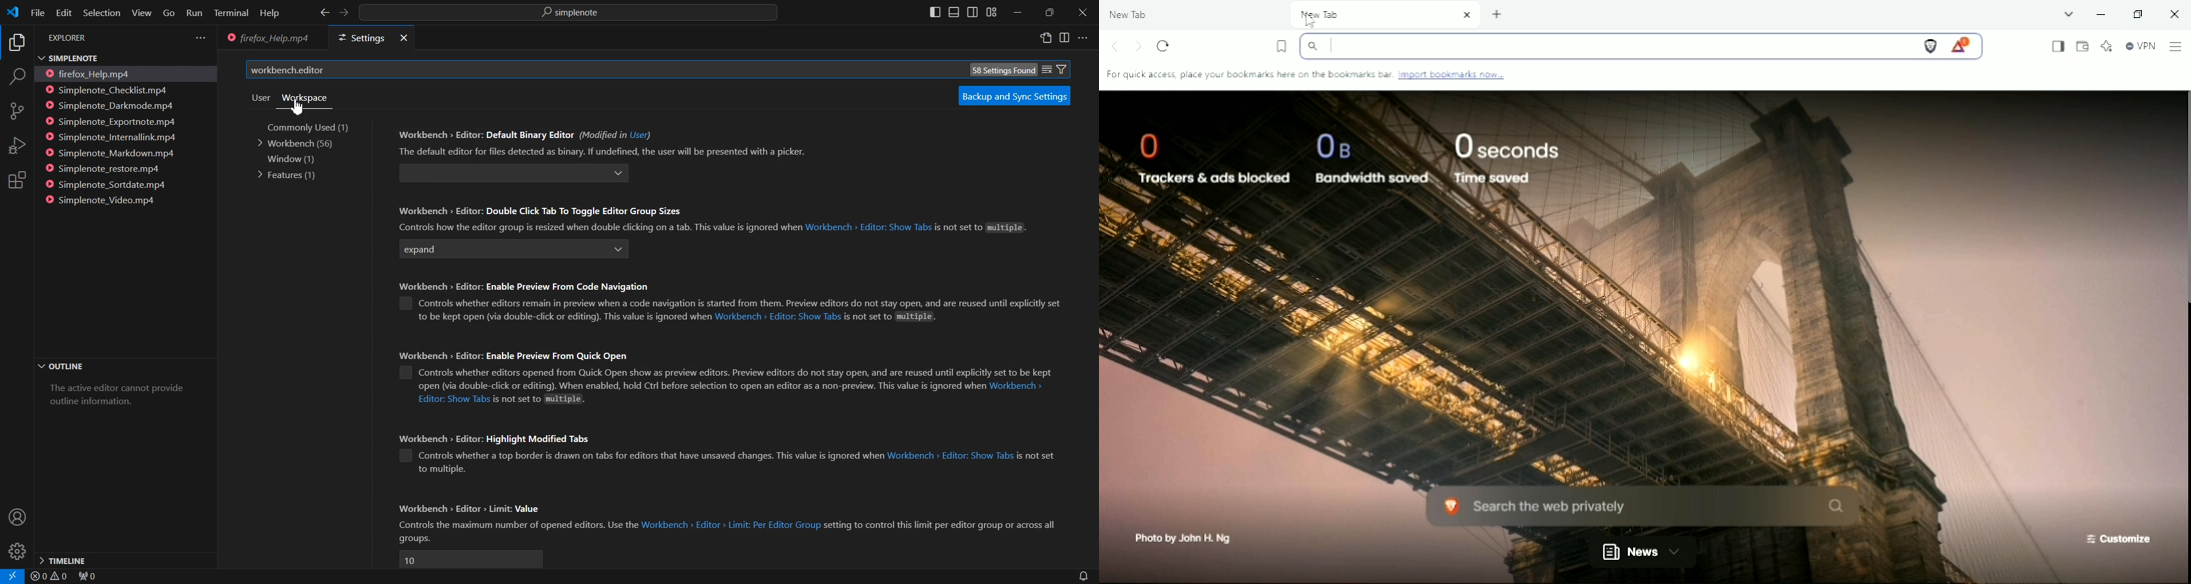 The image size is (2212, 588). I want to click on EXPLORER, so click(70, 38).